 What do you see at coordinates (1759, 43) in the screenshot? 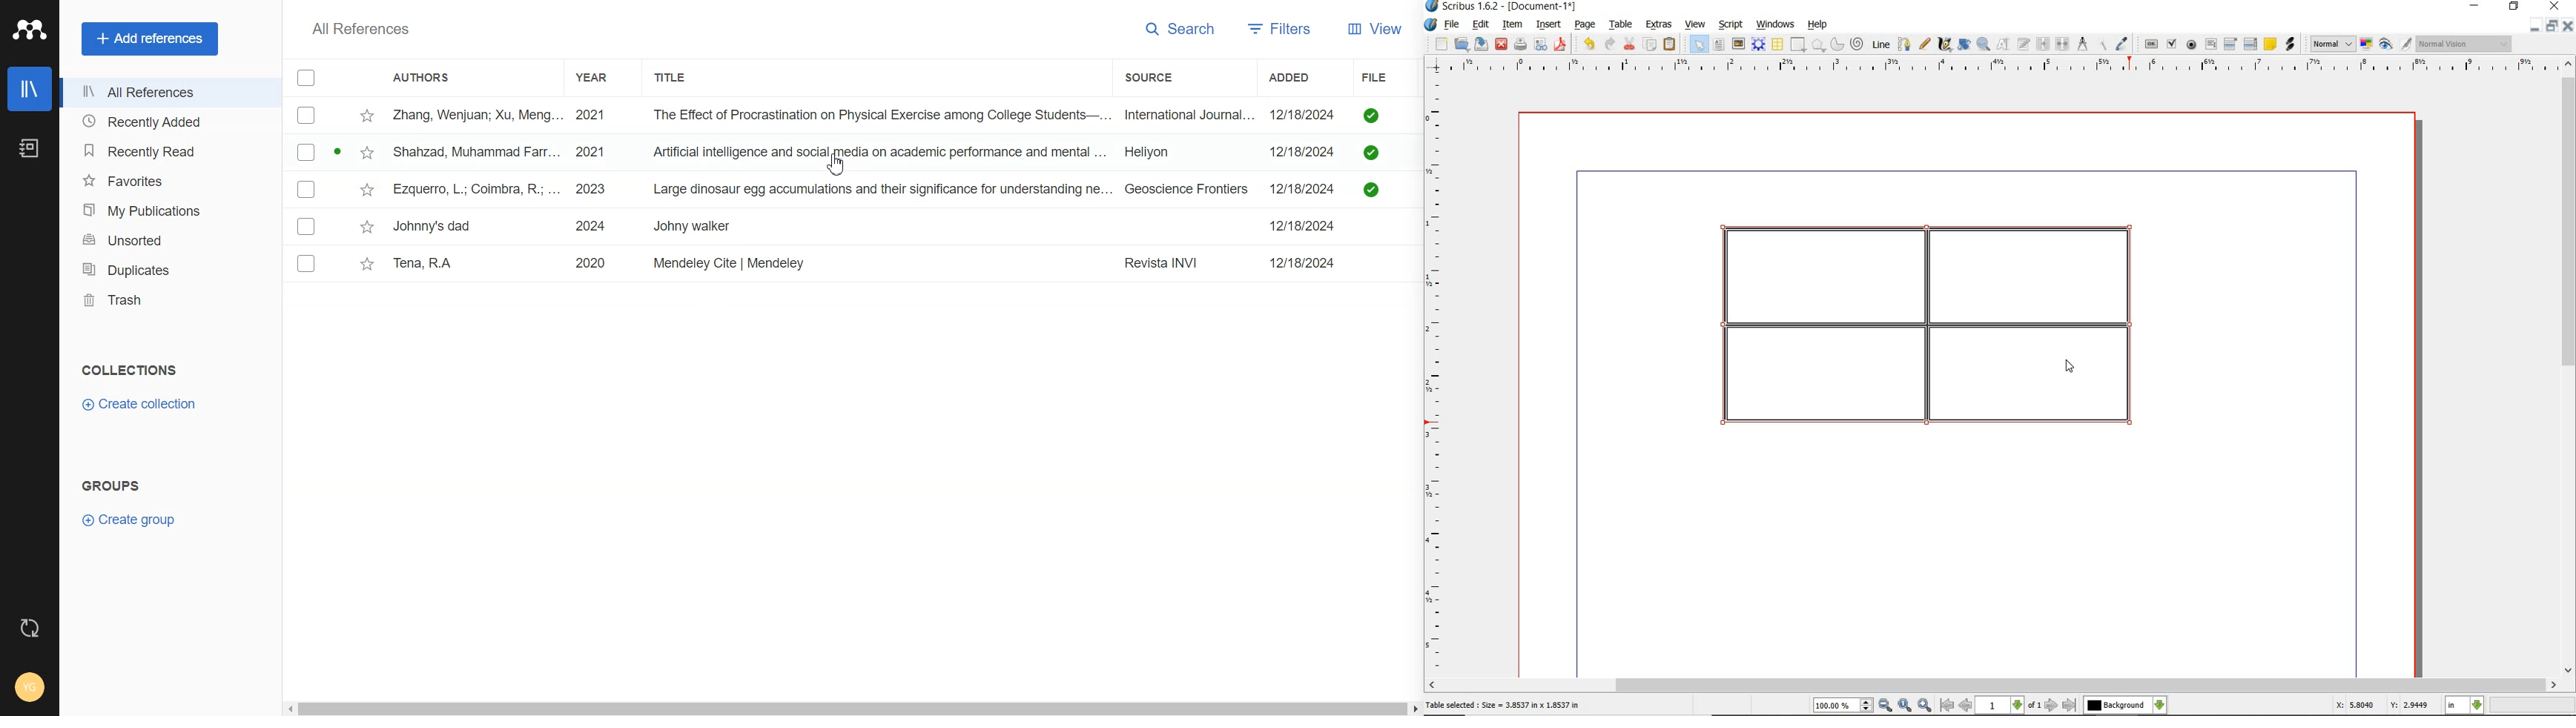
I see `render frame` at bounding box center [1759, 43].